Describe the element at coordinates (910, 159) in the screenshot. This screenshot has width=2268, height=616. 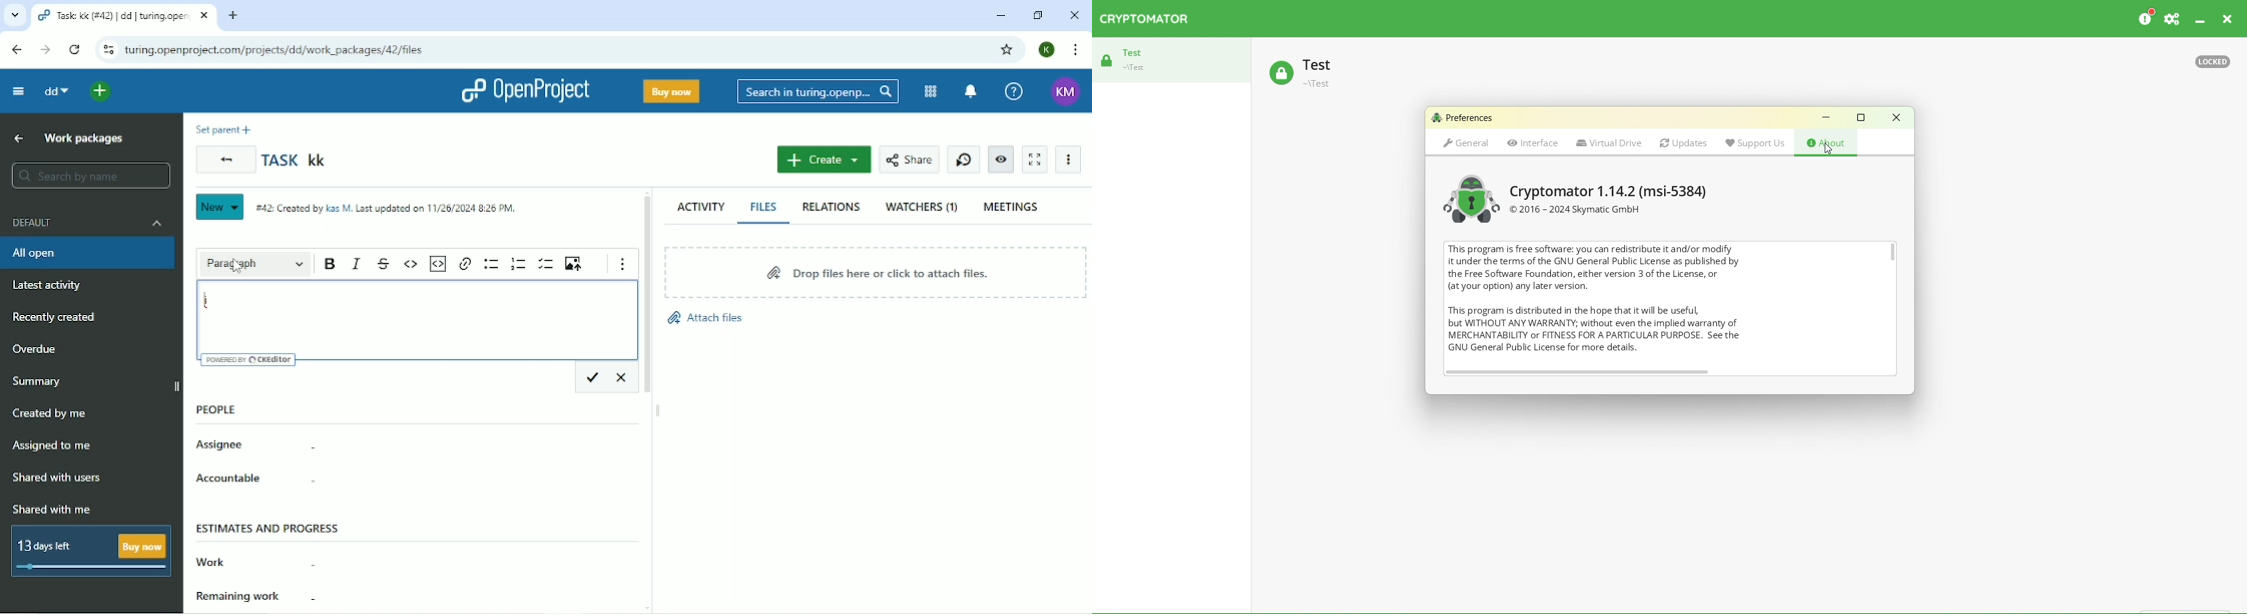
I see `Share` at that location.